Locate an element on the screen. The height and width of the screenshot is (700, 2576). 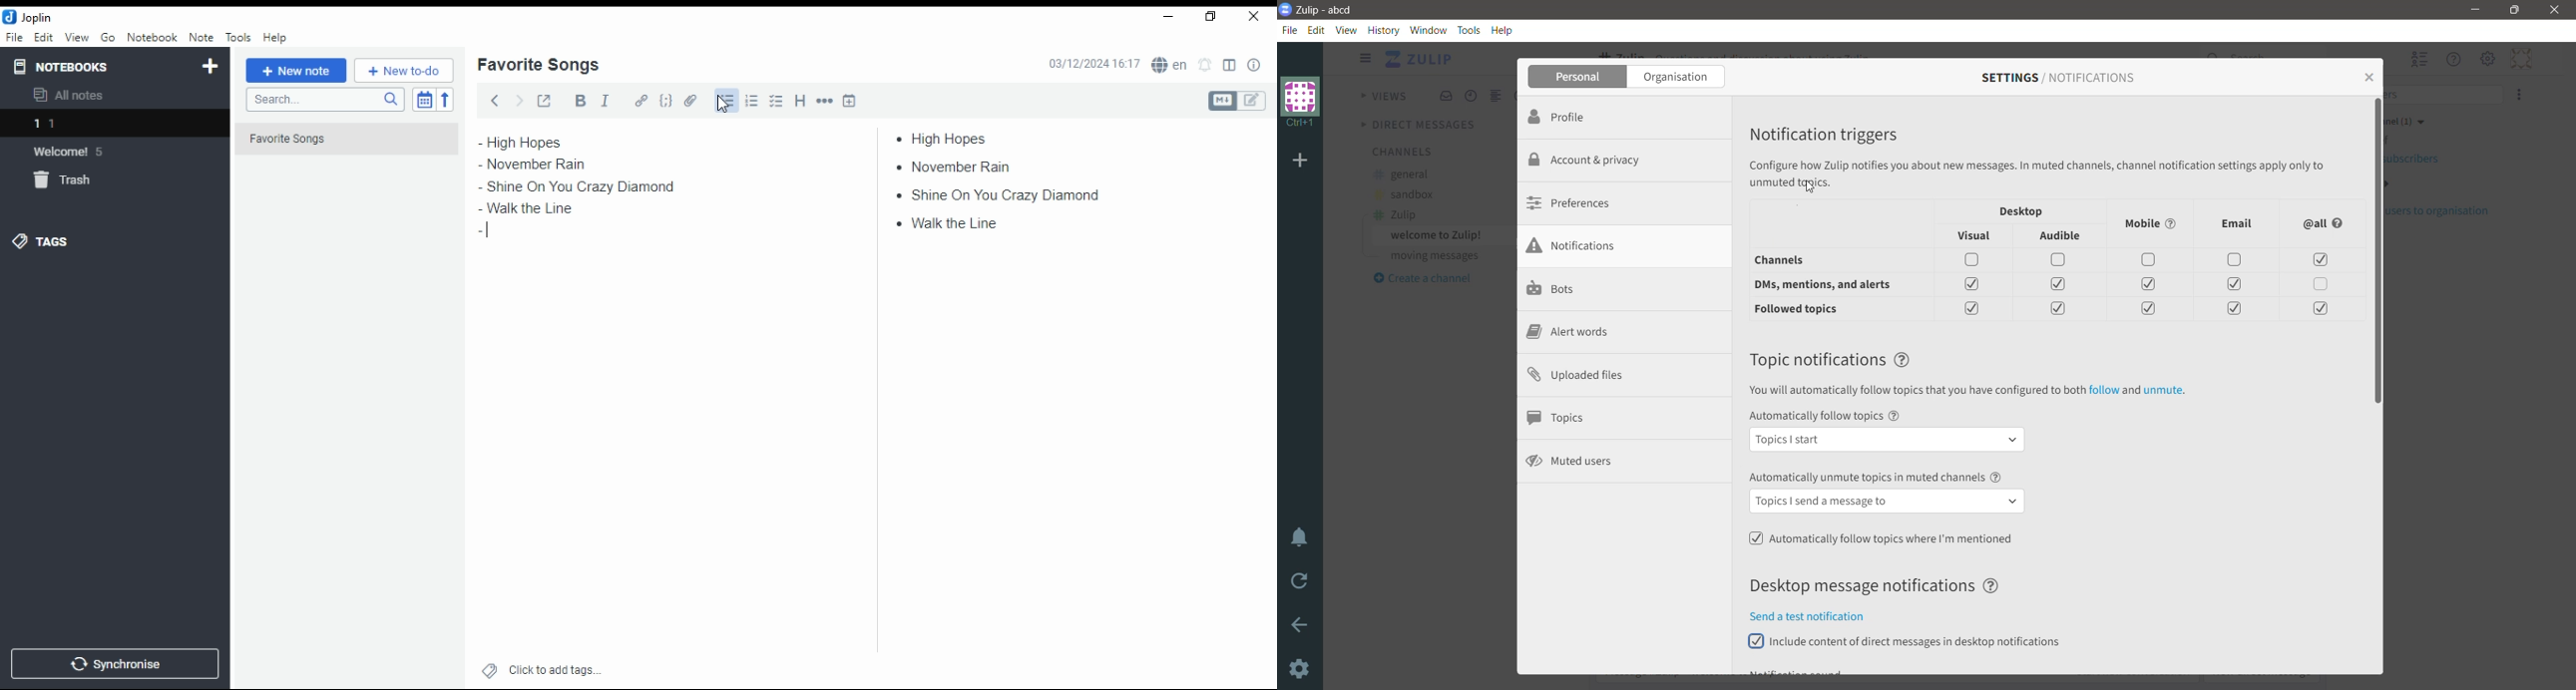
heading is located at coordinates (801, 99).